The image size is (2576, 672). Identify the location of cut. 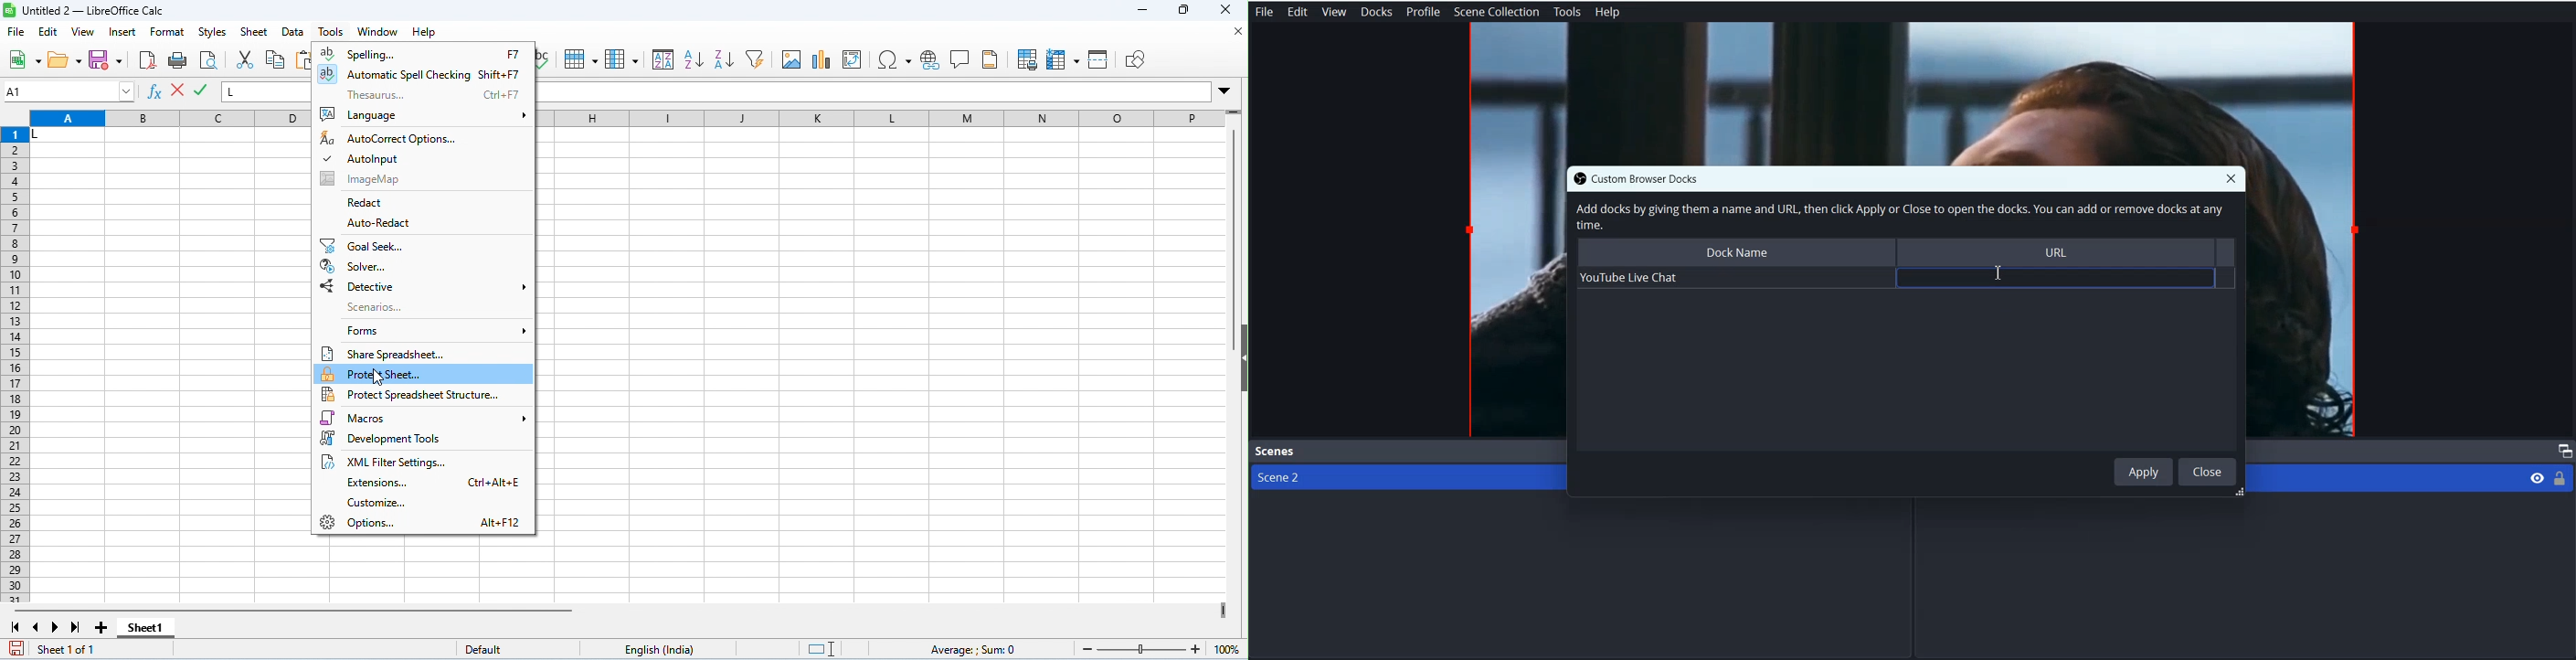
(248, 59).